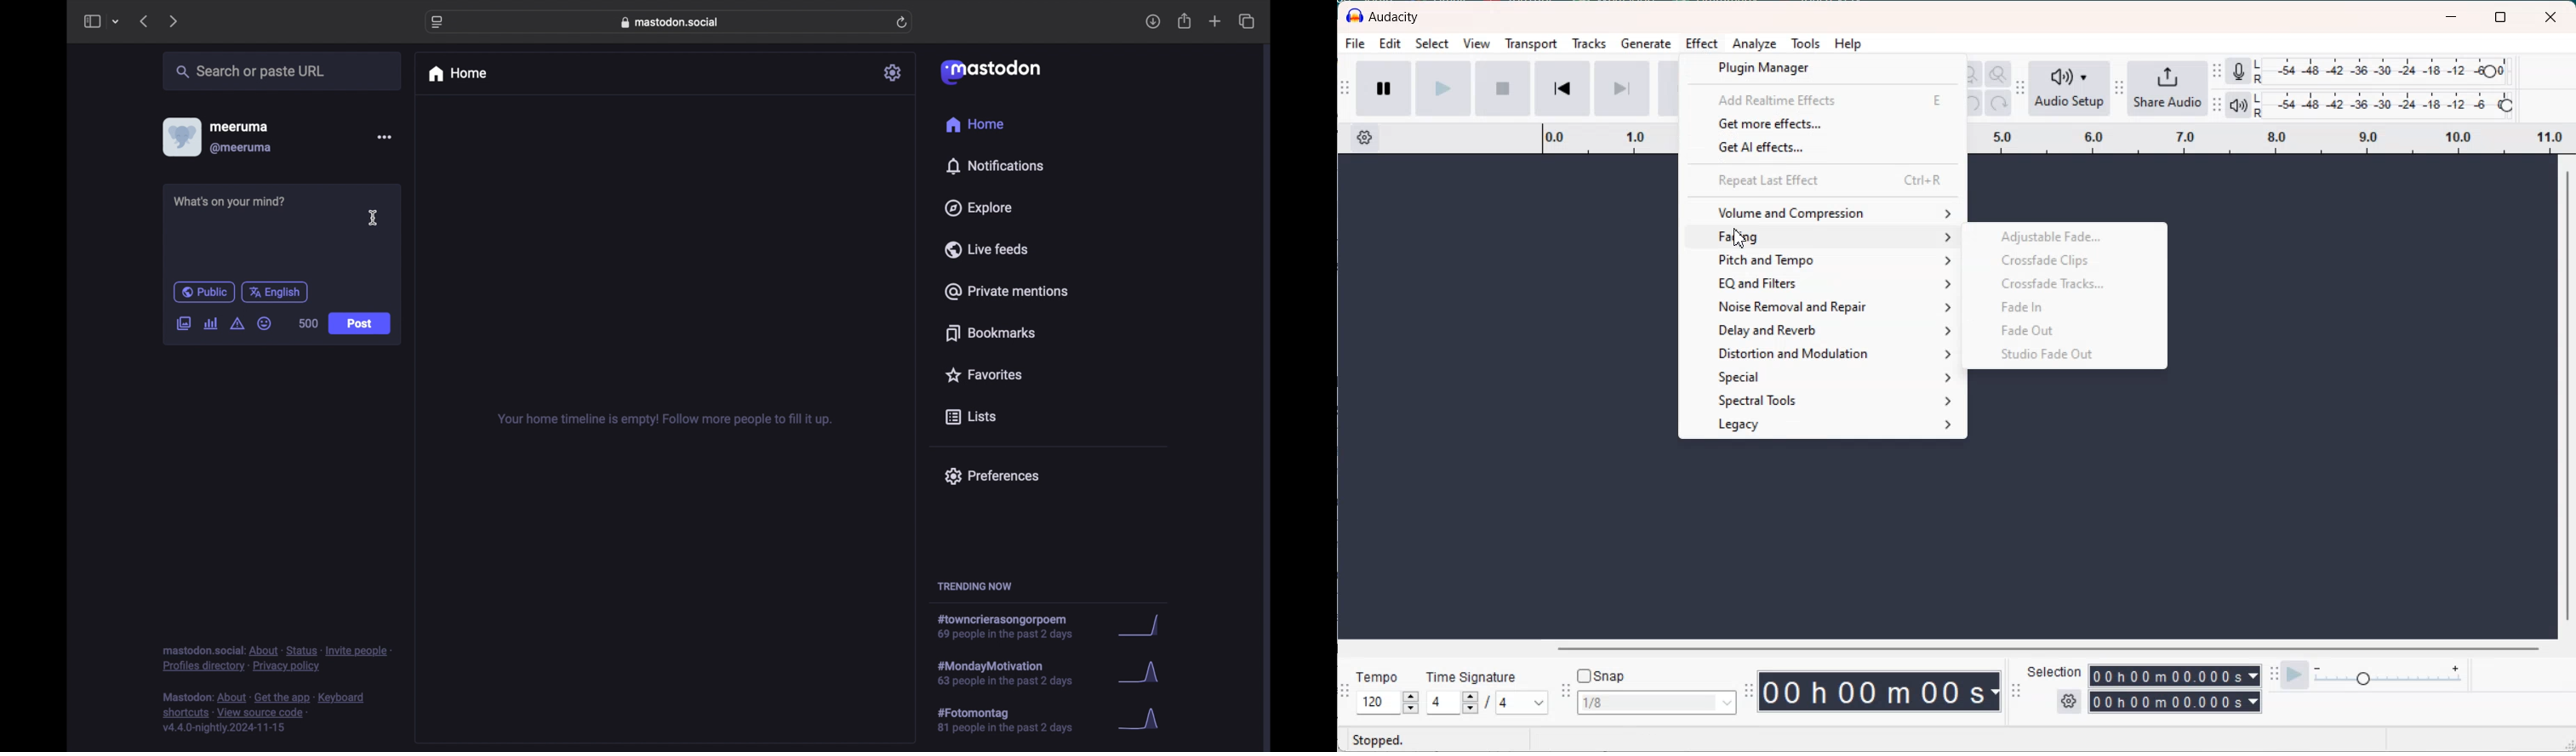  What do you see at coordinates (1824, 306) in the screenshot?
I see `Noise removal and repair` at bounding box center [1824, 306].